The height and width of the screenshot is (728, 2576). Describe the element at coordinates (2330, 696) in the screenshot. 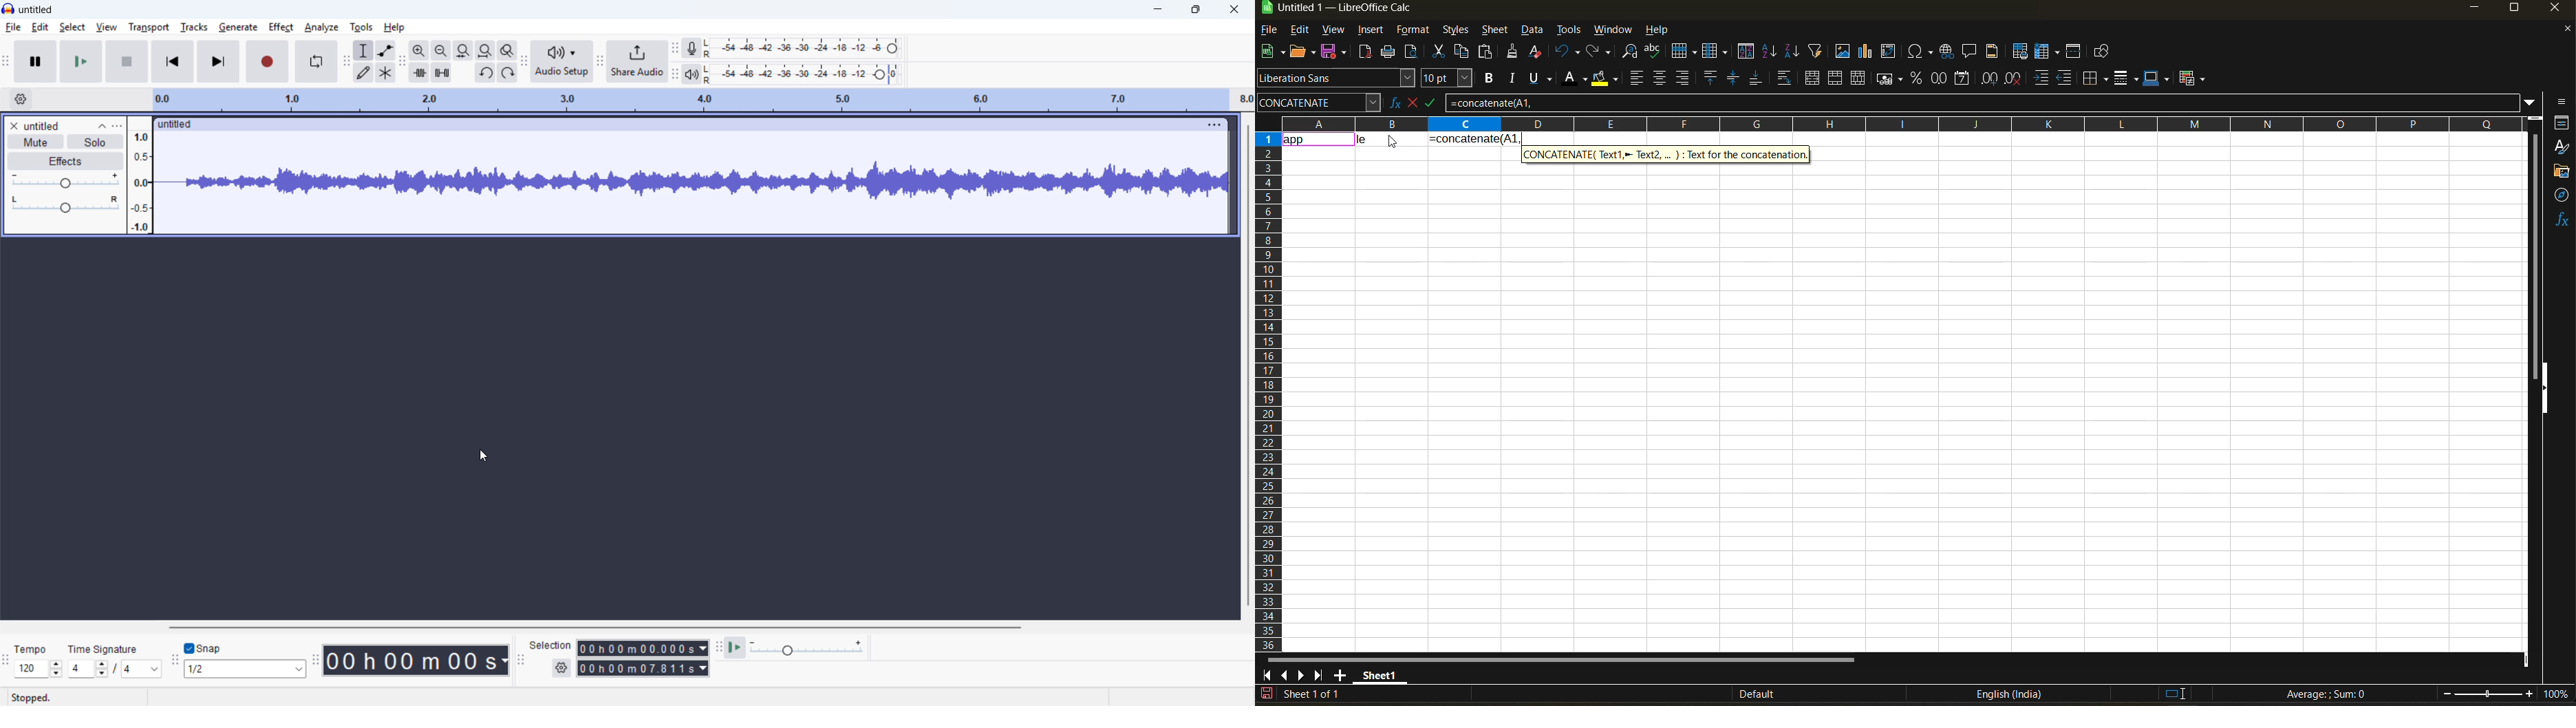

I see `formula` at that location.